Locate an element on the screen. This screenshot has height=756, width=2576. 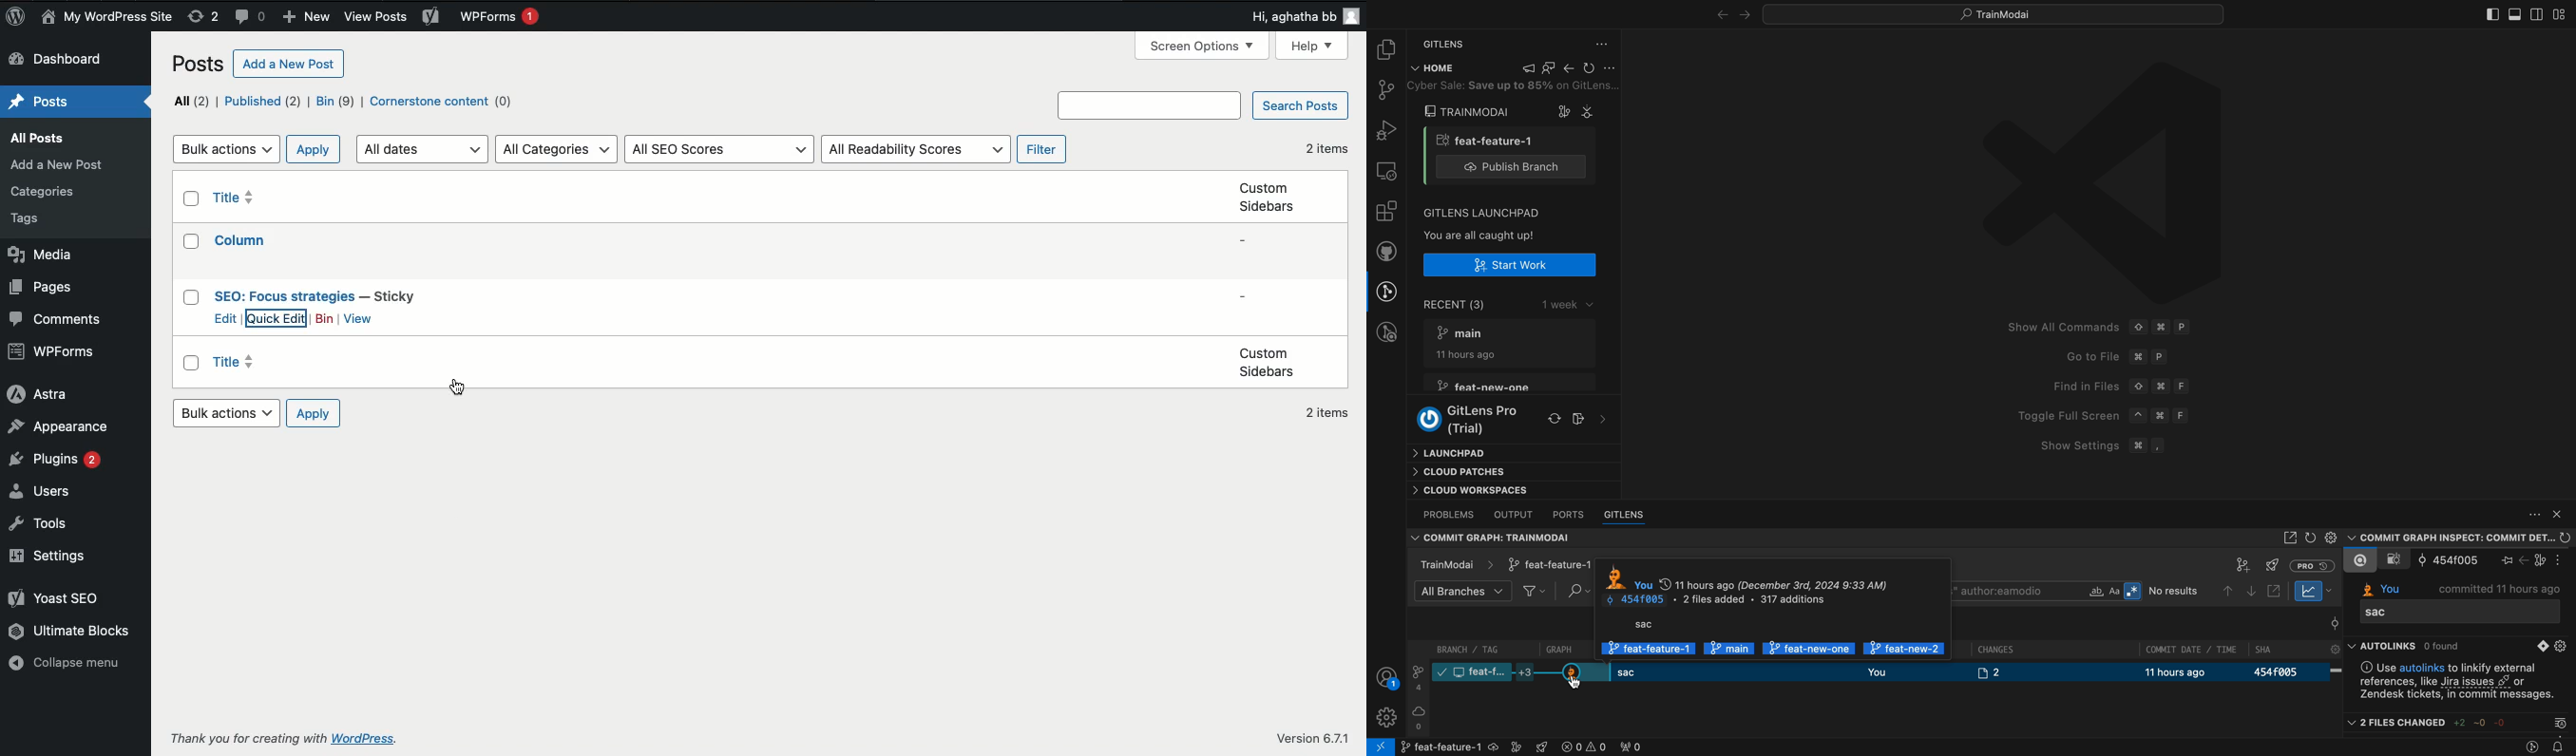
Search is located at coordinates (1153, 105).